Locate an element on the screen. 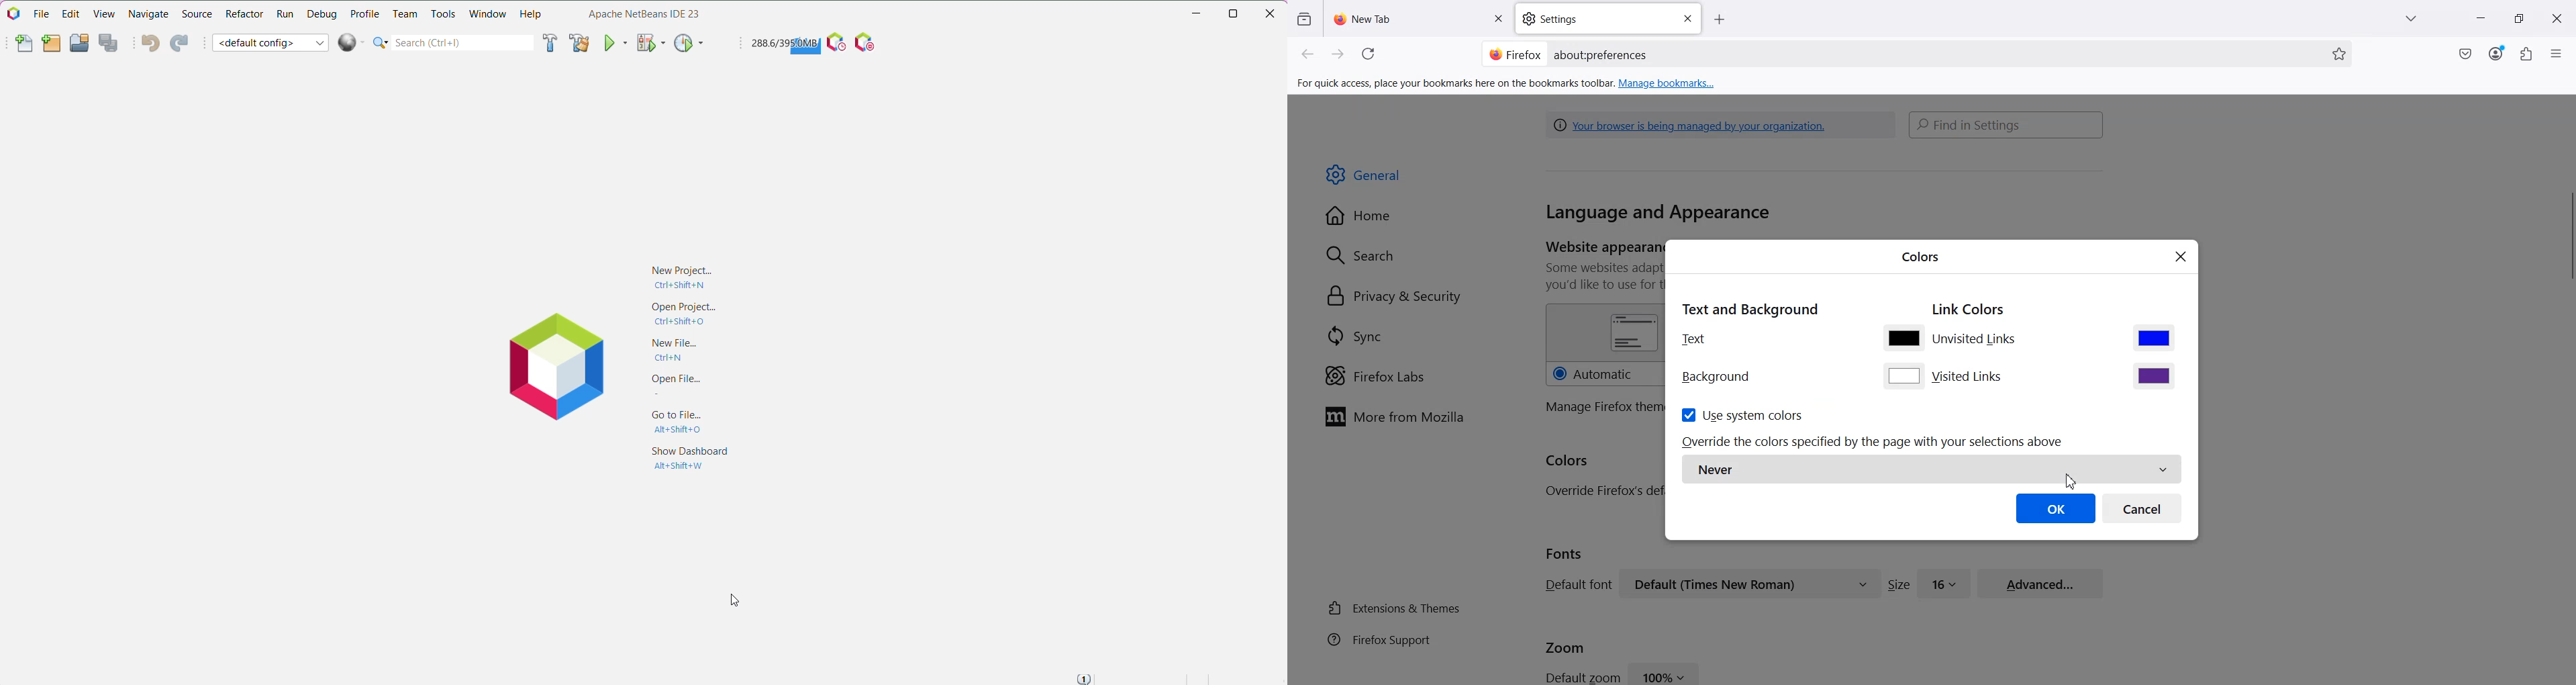  Visited Links is located at coordinates (1969, 377).